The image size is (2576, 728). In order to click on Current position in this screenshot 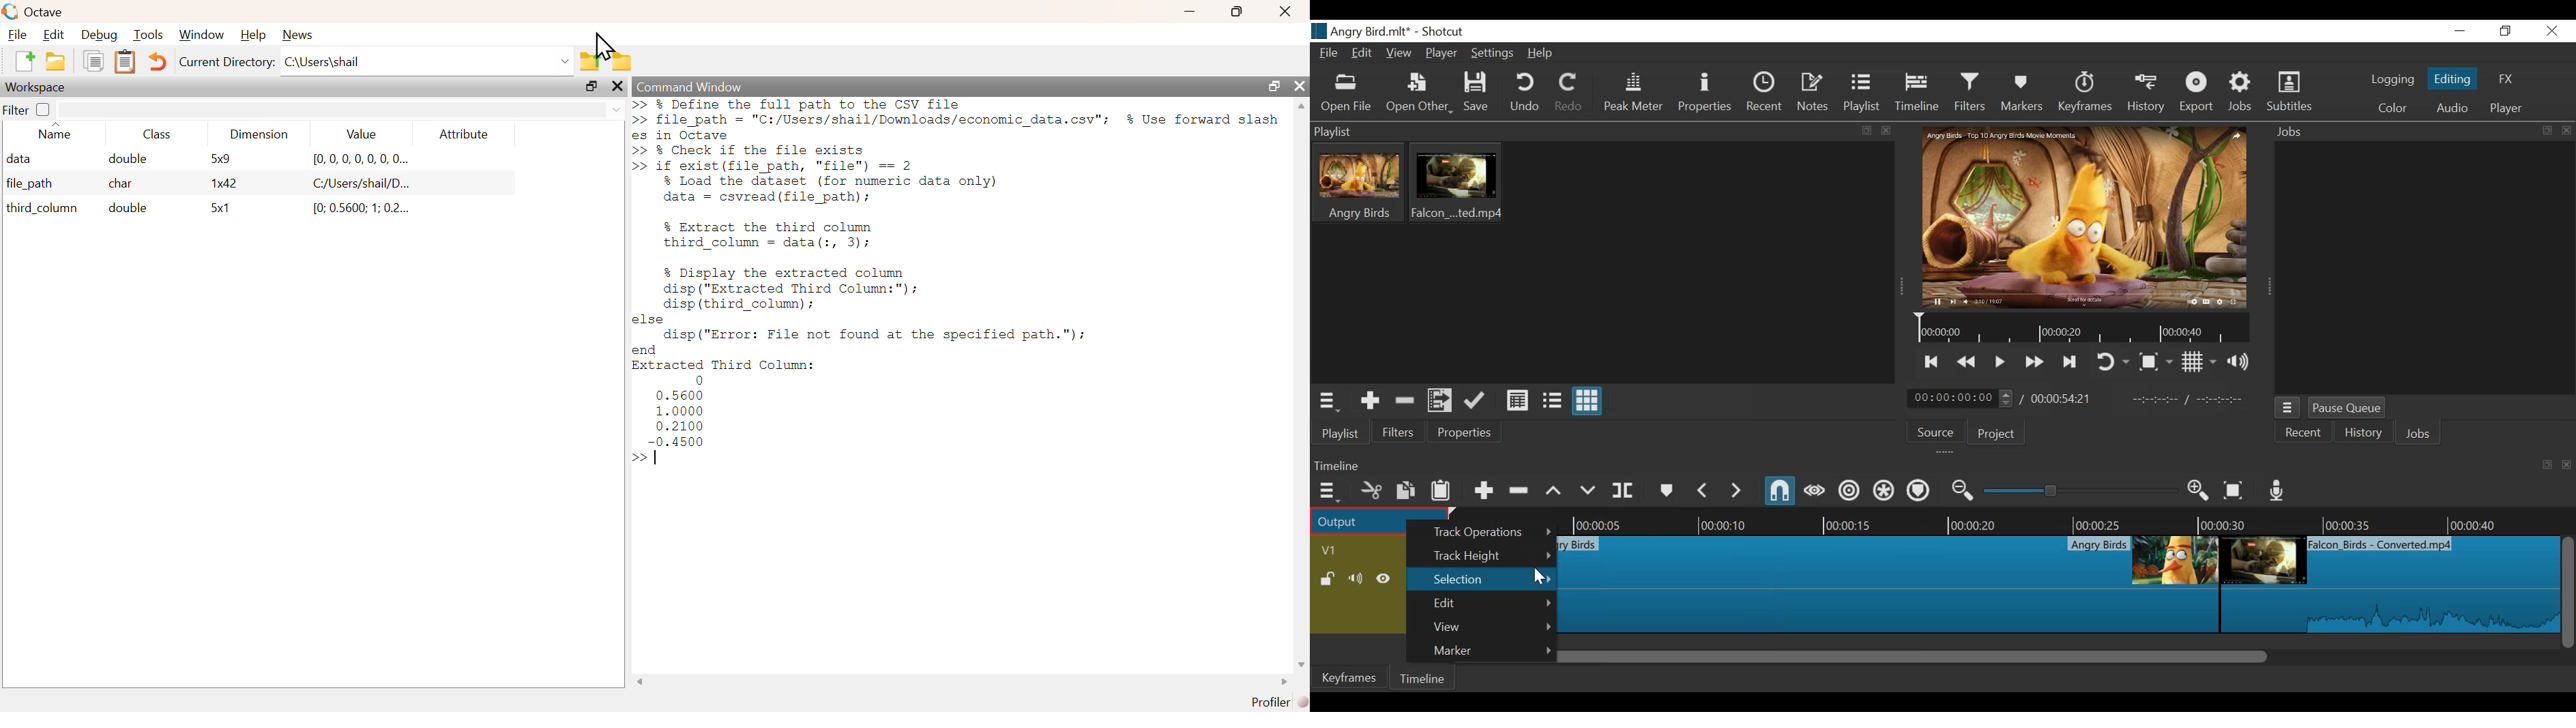, I will do `click(1959, 398)`.